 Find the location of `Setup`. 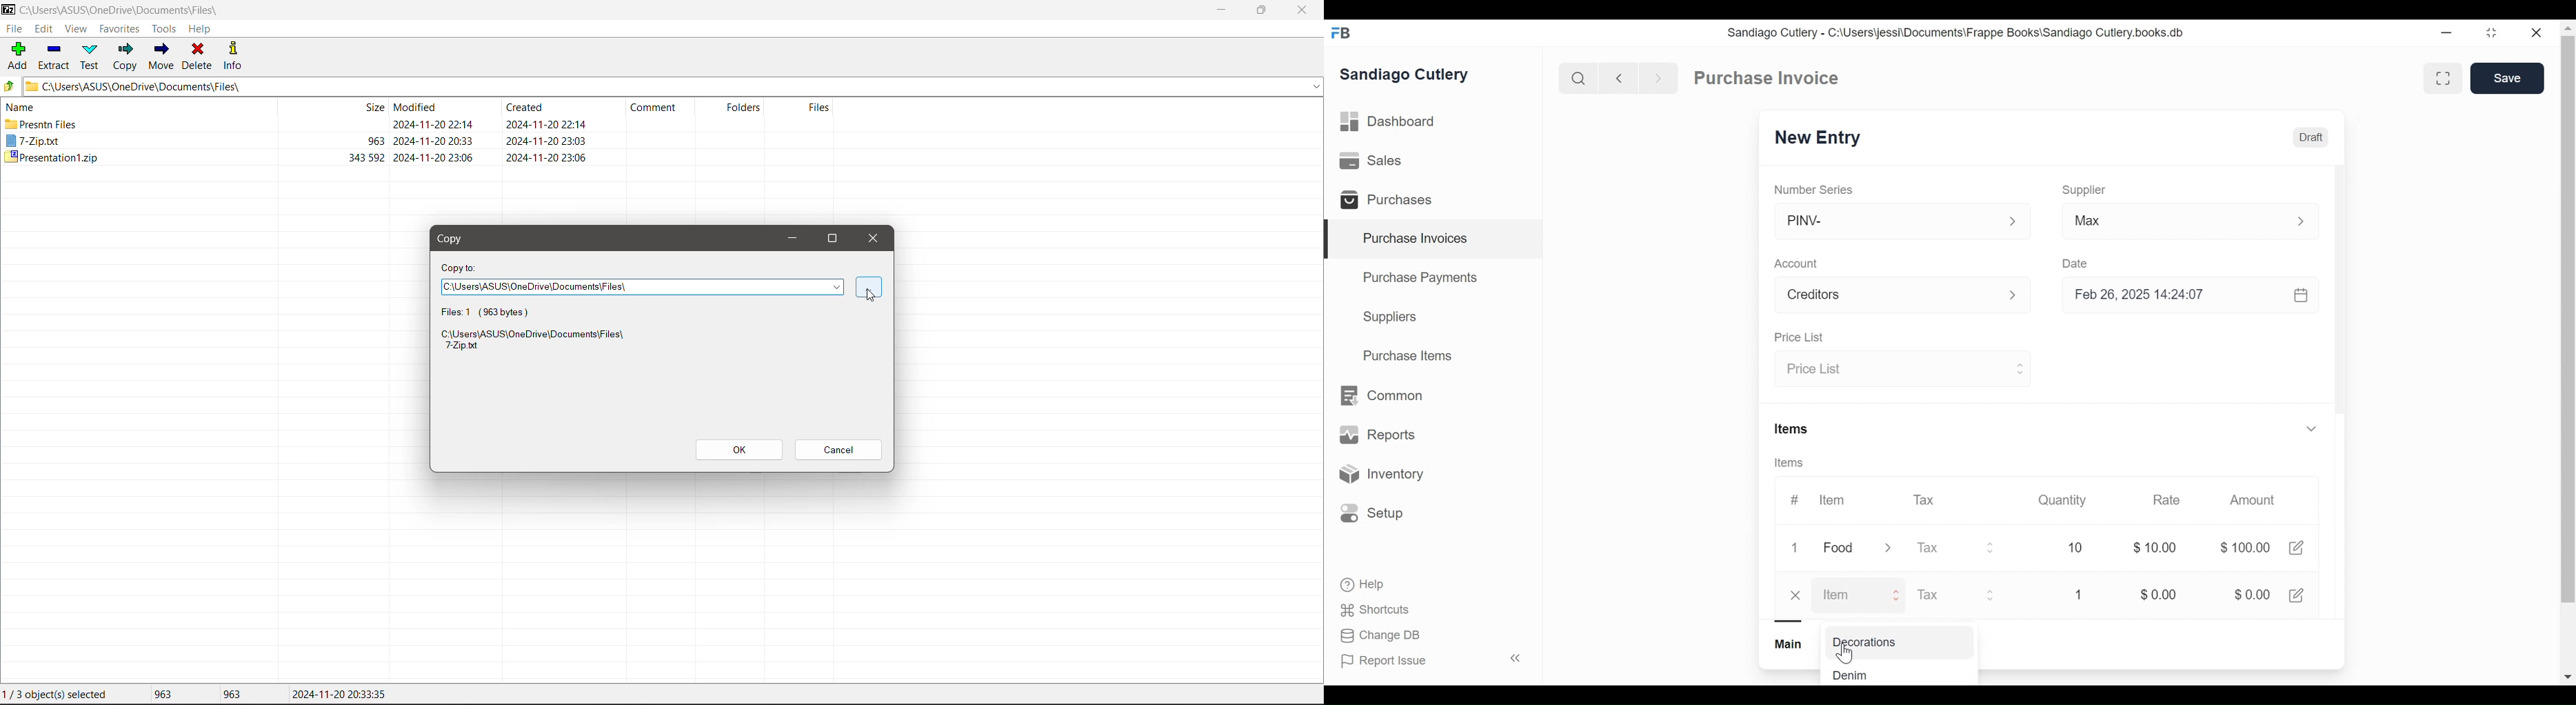

Setup is located at coordinates (1372, 512).